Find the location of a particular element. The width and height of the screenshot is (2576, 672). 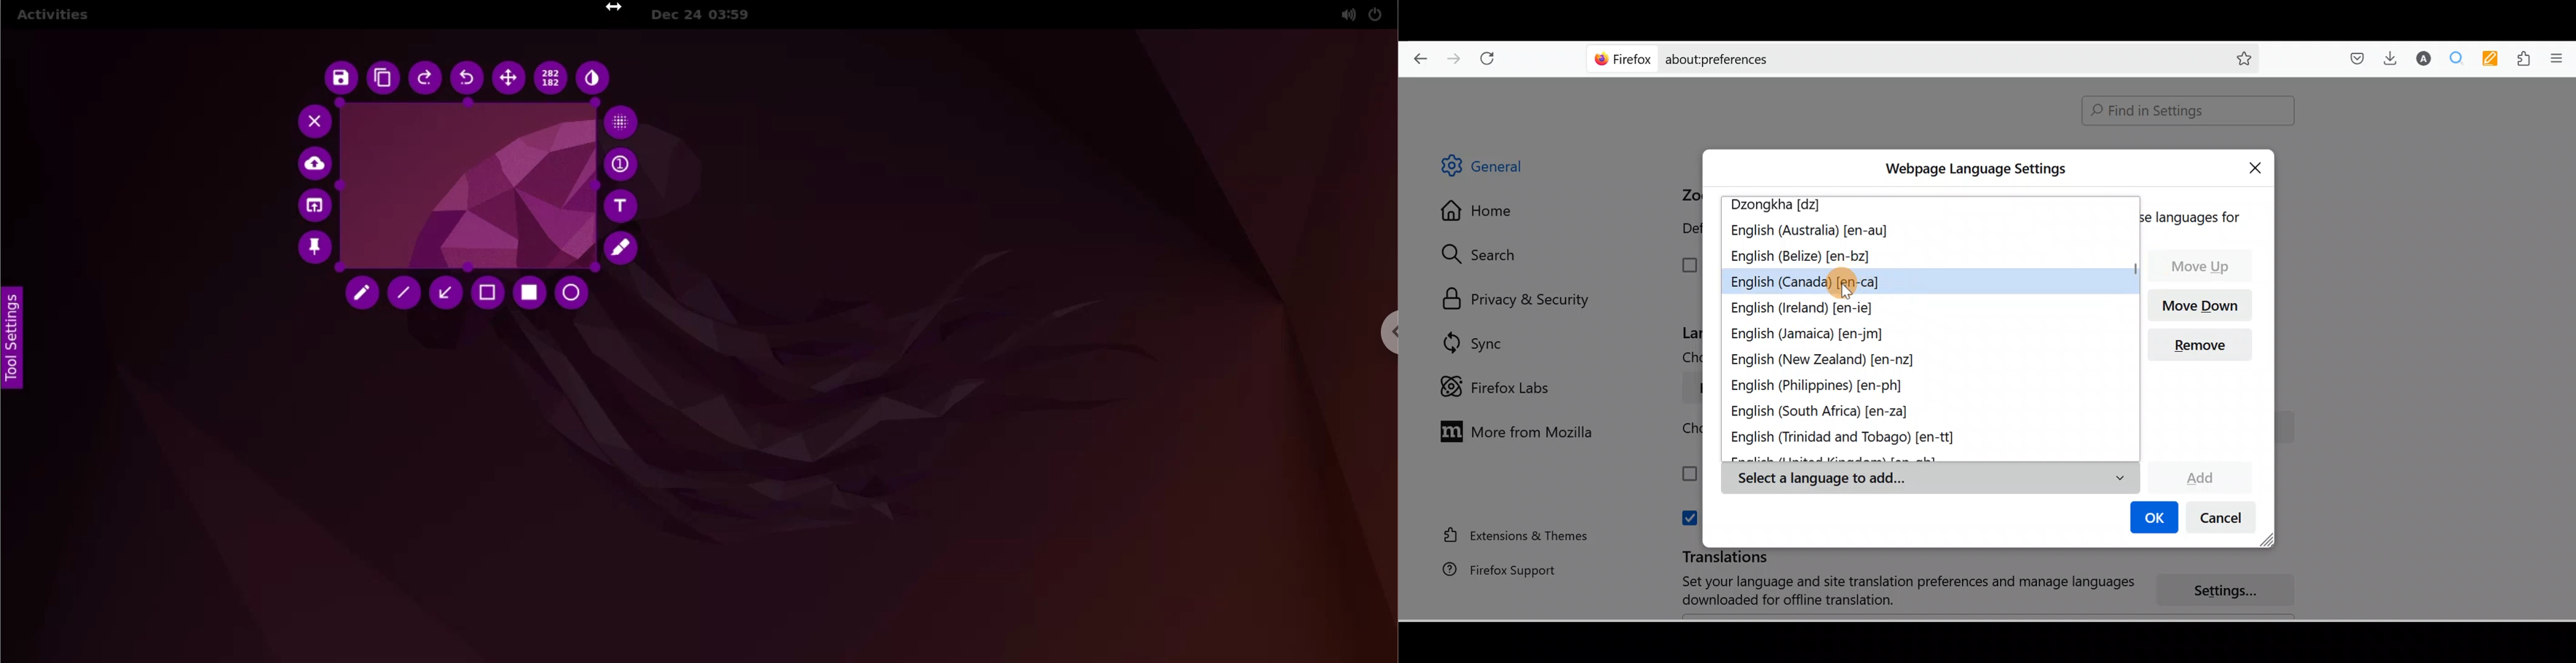

Multiple search & highlight is located at coordinates (2458, 58).